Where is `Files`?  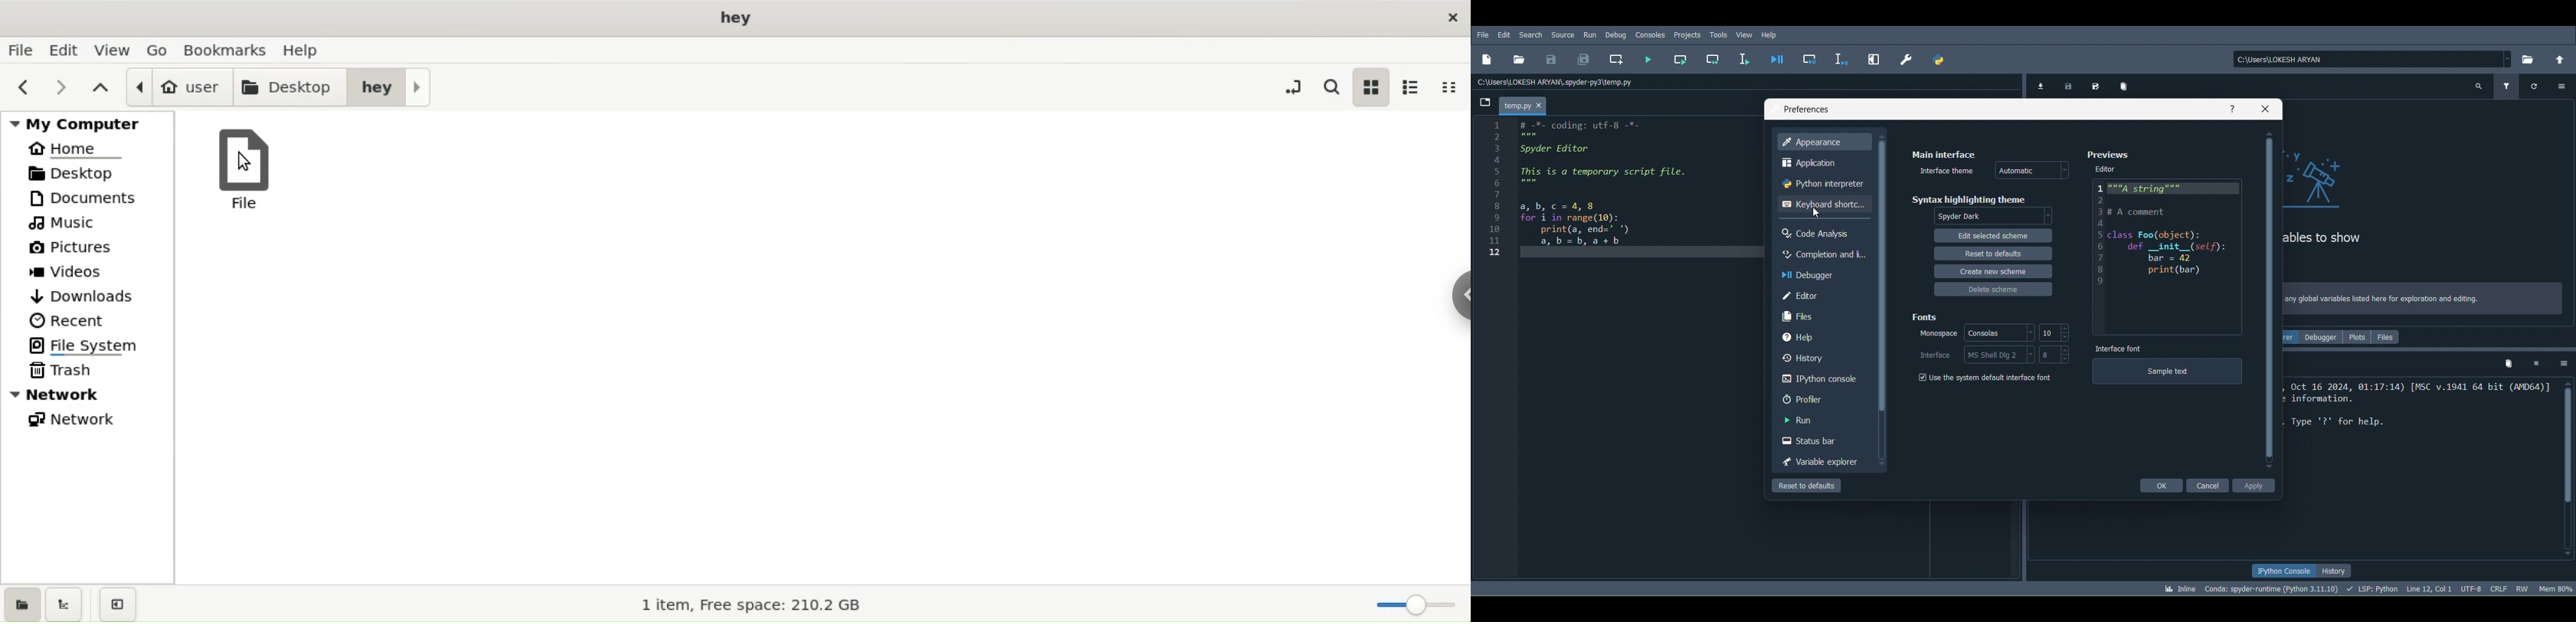
Files is located at coordinates (1820, 316).